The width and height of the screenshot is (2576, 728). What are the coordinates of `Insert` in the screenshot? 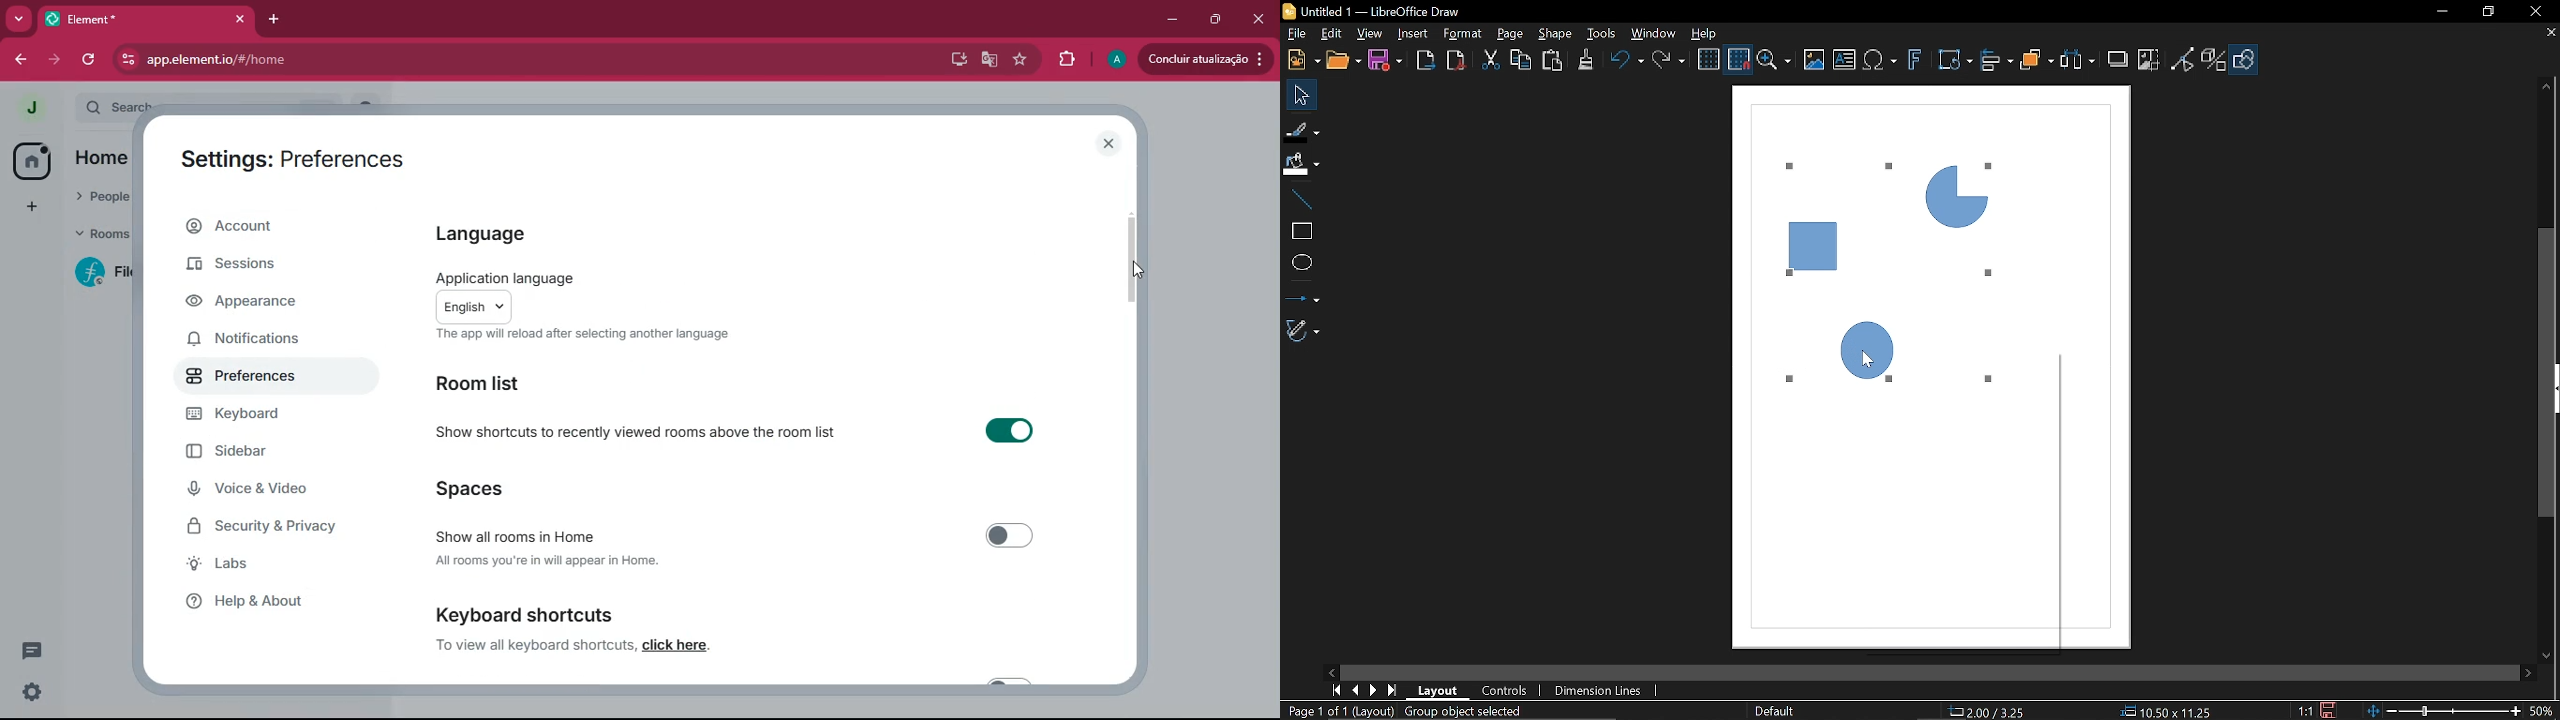 It's located at (1411, 35).